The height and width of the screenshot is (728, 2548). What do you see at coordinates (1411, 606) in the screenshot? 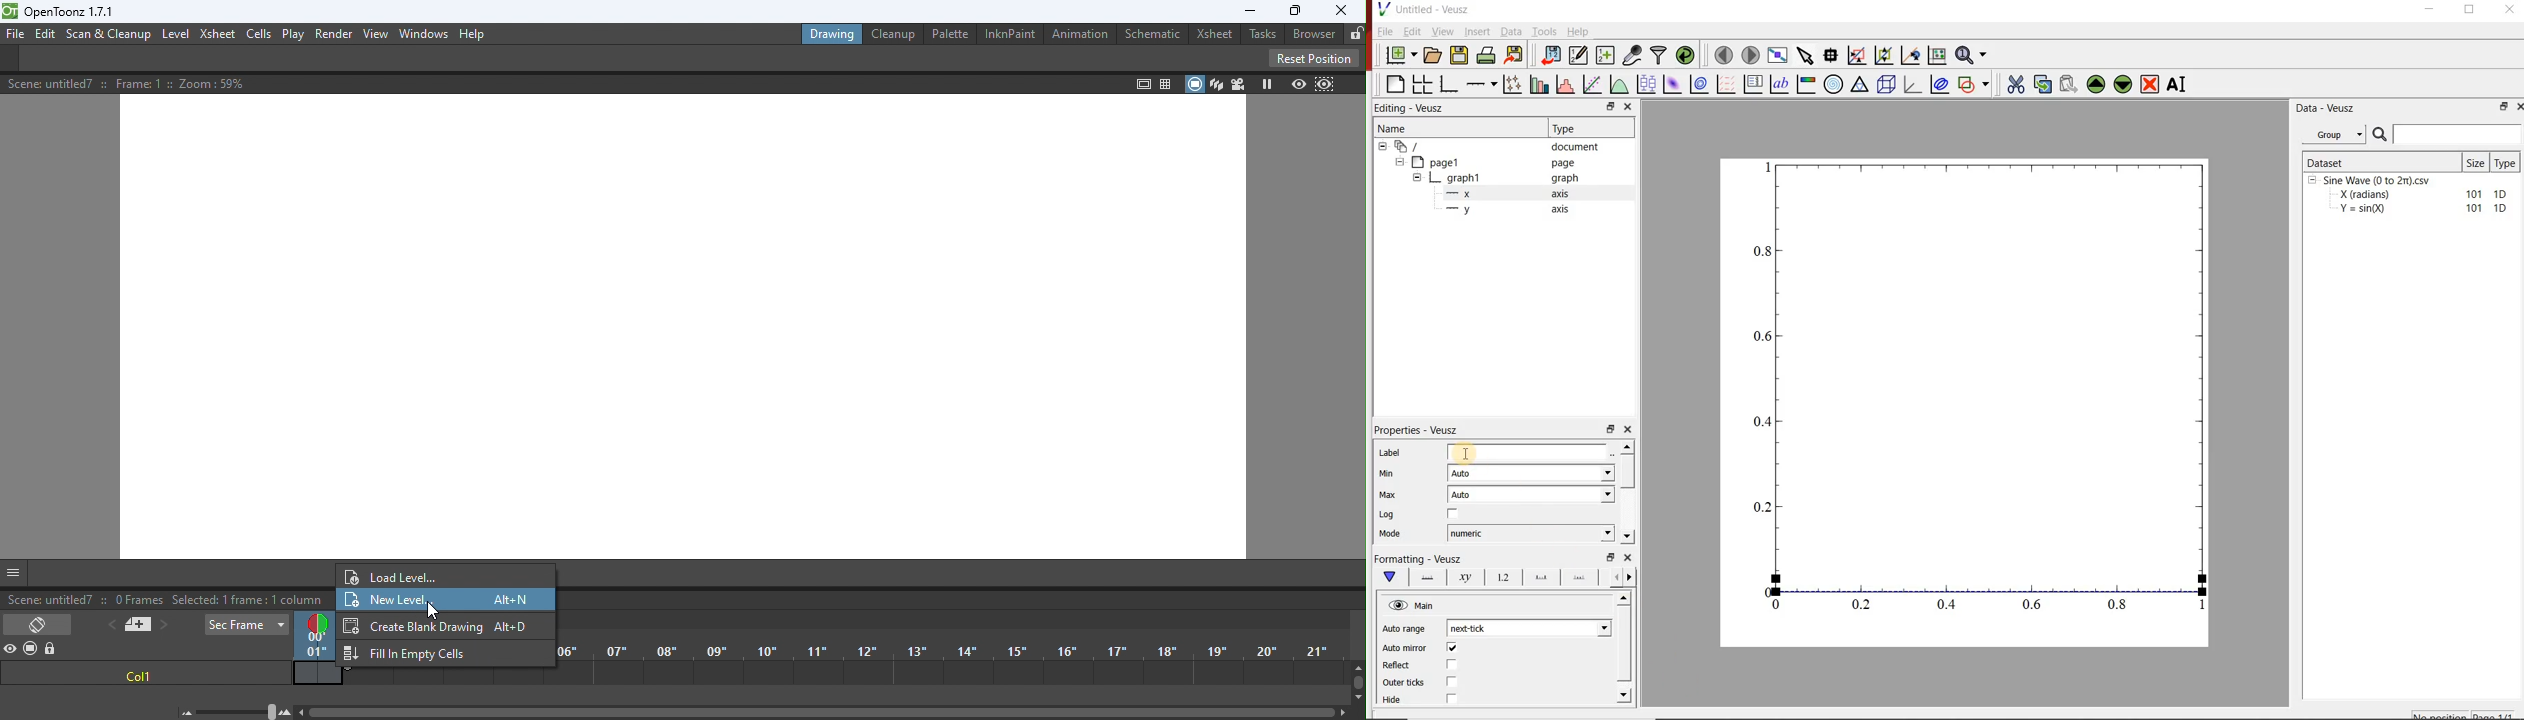
I see `@ main` at bounding box center [1411, 606].